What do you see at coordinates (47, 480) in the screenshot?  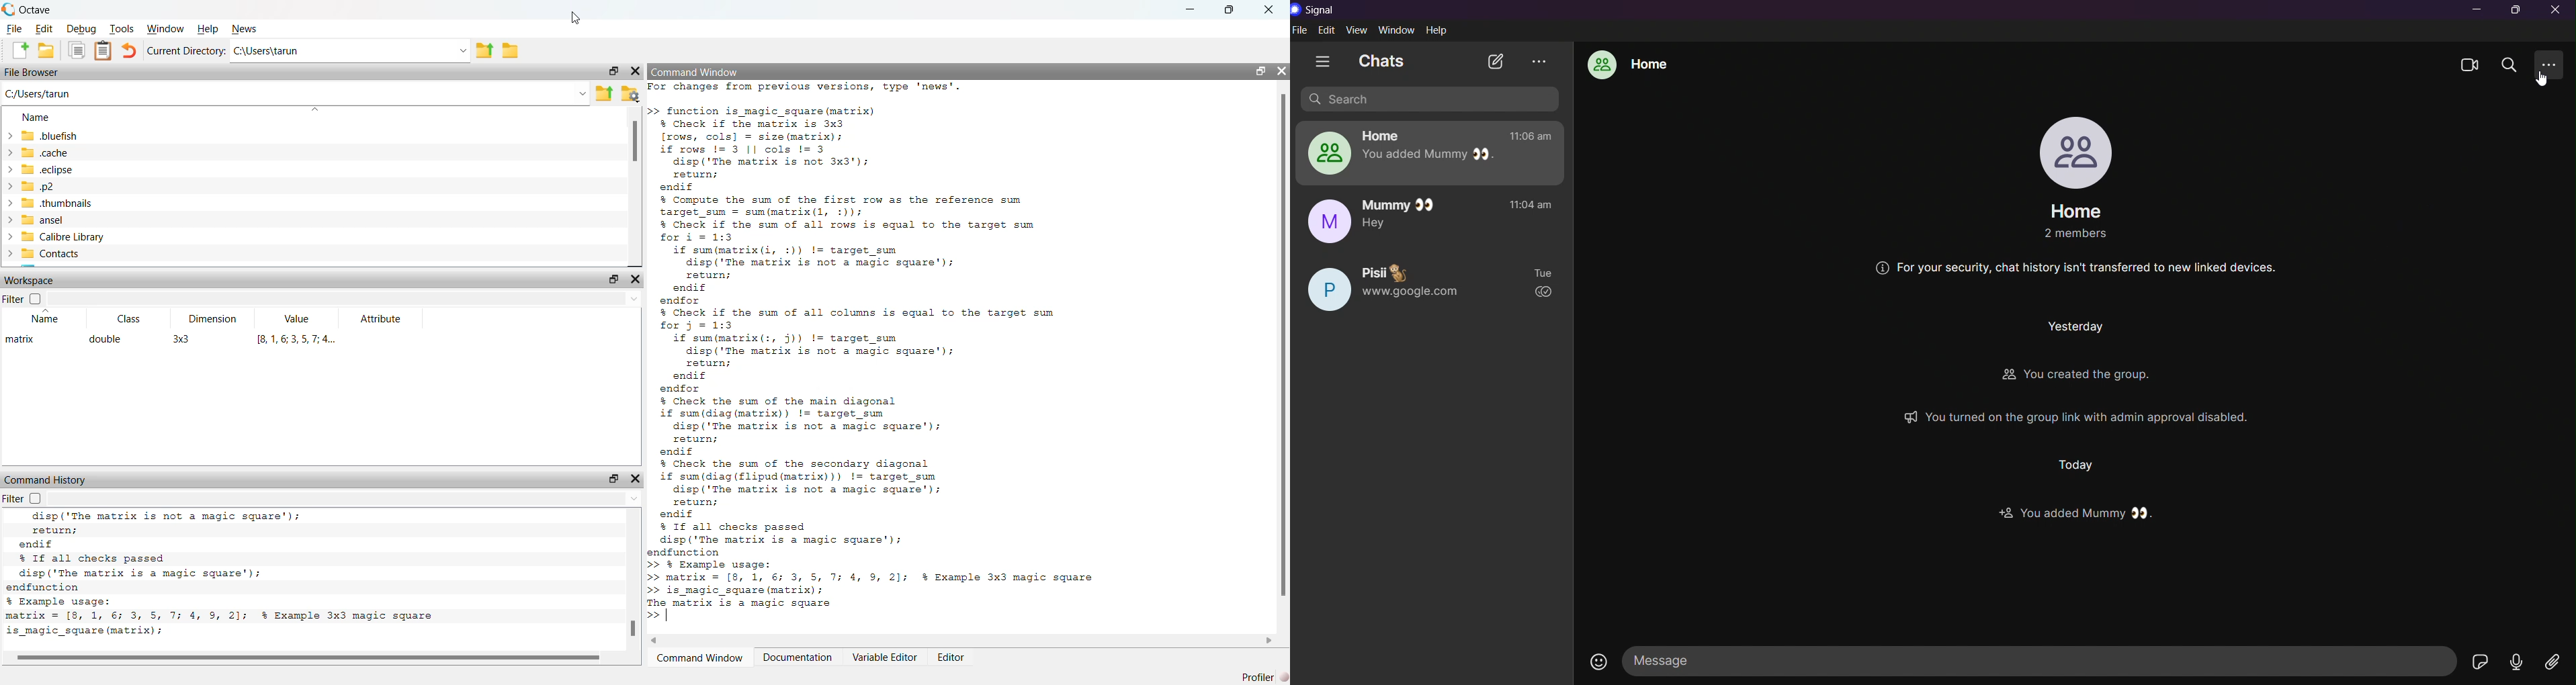 I see `Command History` at bounding box center [47, 480].